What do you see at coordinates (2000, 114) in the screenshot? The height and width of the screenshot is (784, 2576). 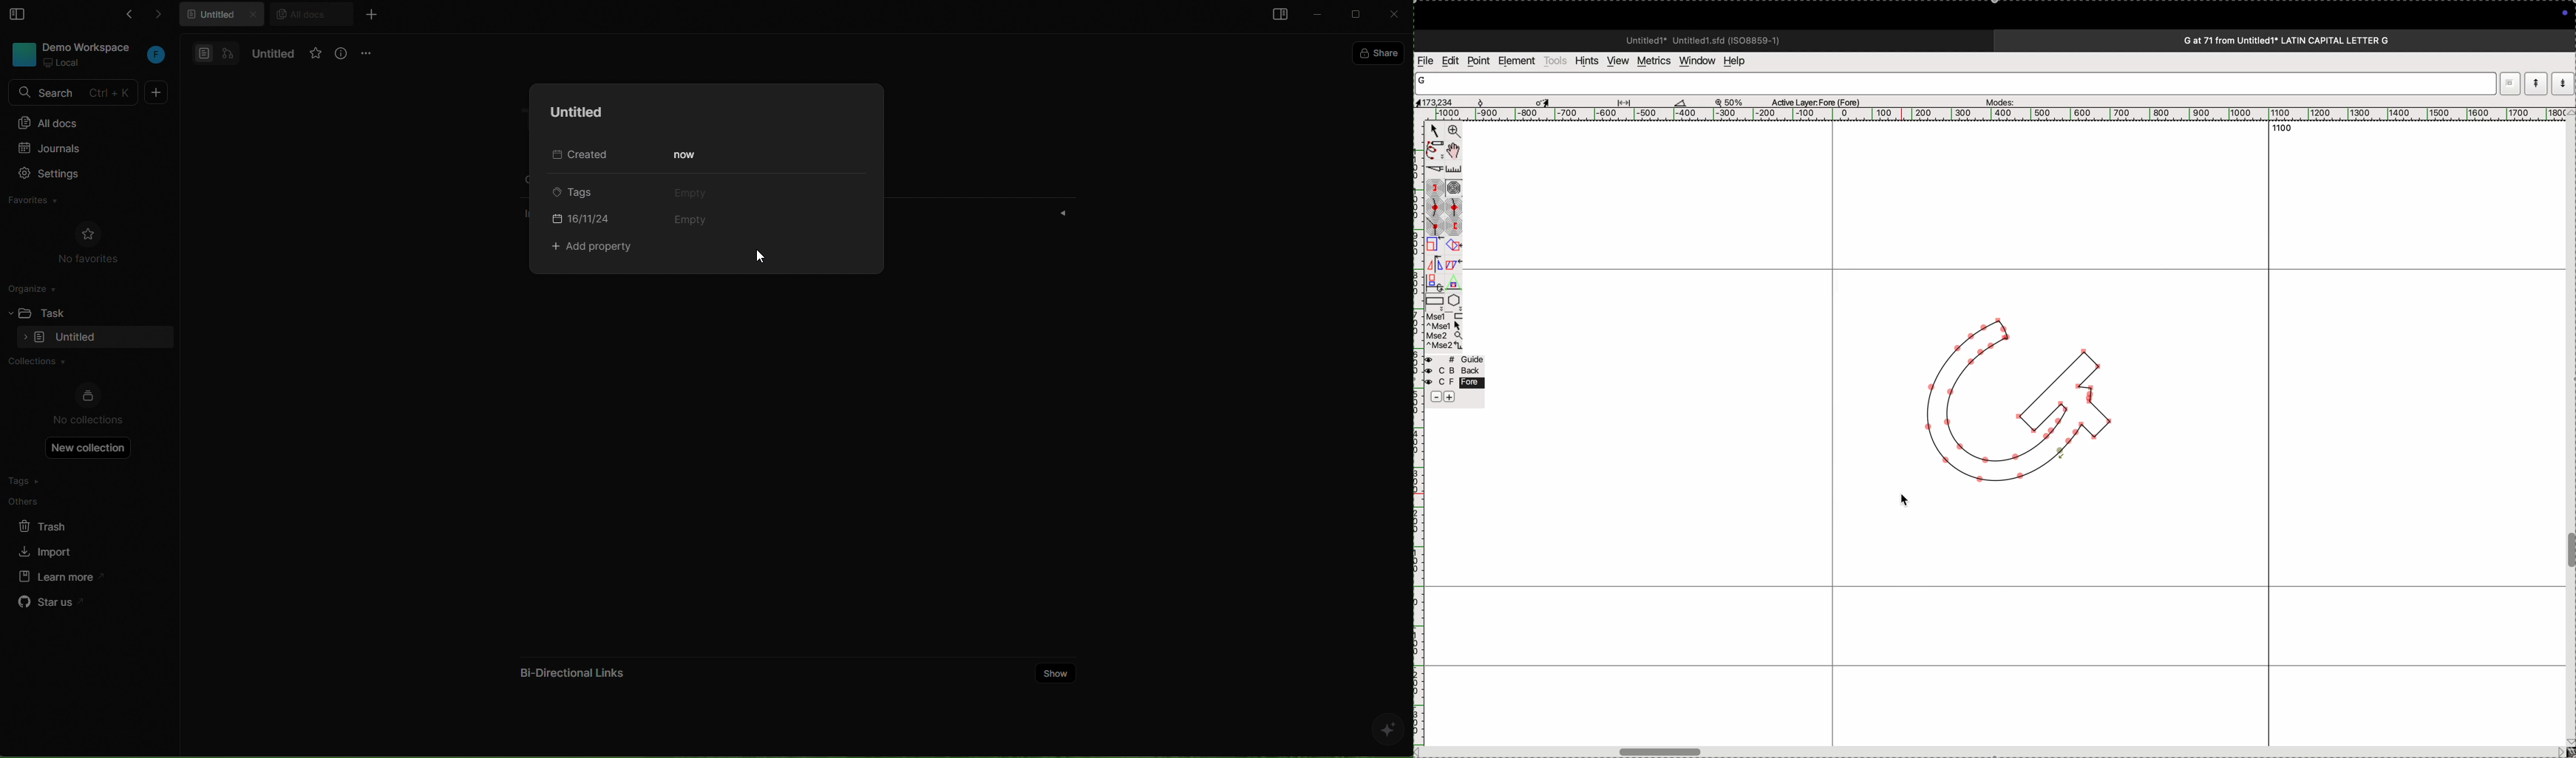 I see `scale` at bounding box center [2000, 114].